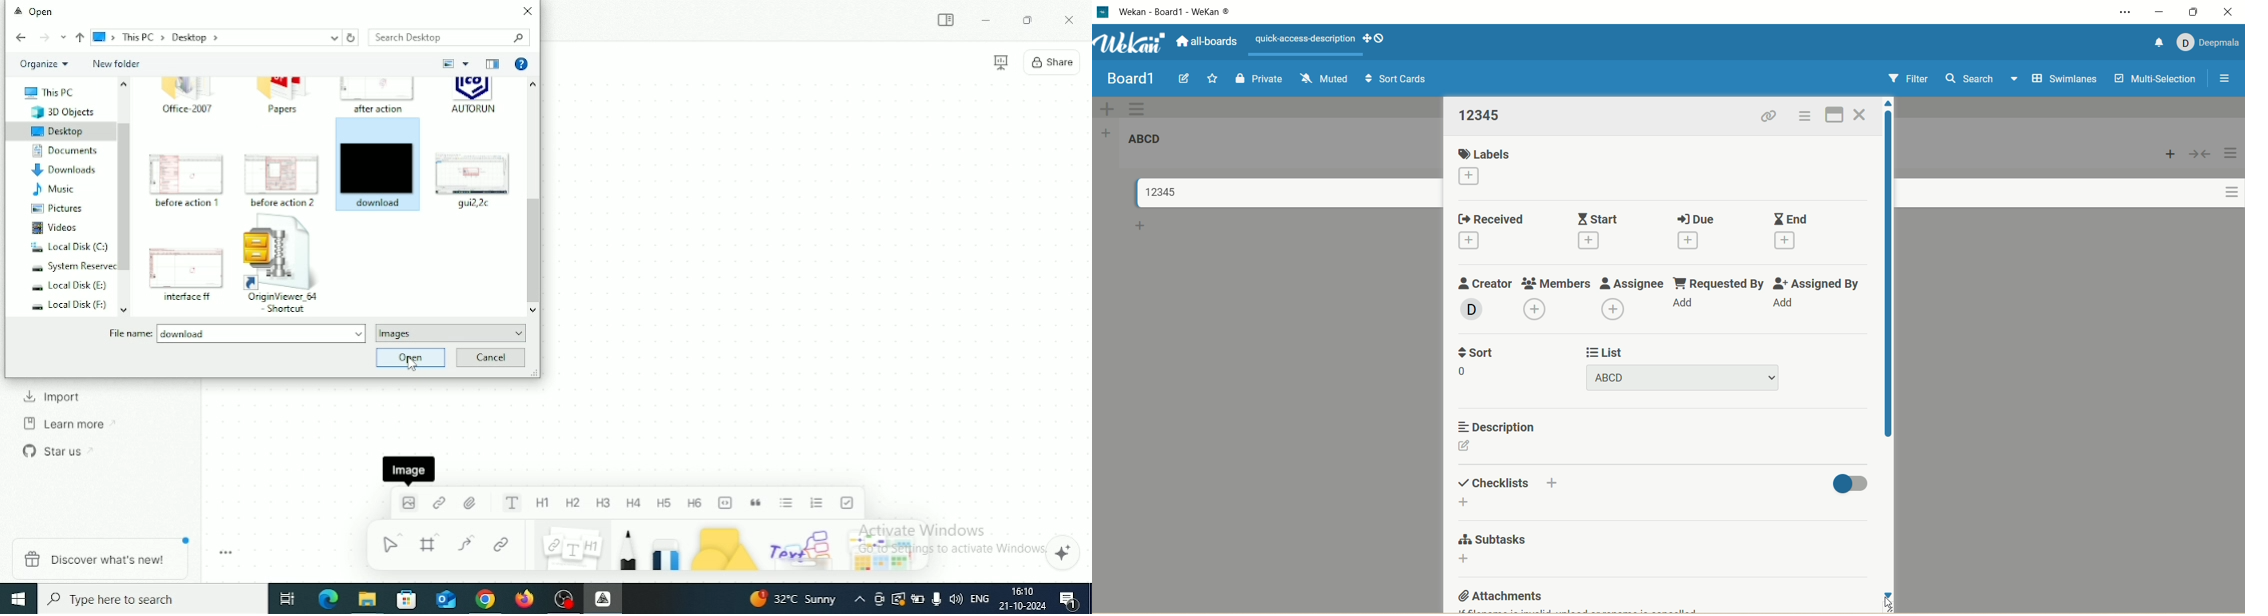 The image size is (2268, 616). What do you see at coordinates (2223, 79) in the screenshot?
I see `open/close sidebar` at bounding box center [2223, 79].